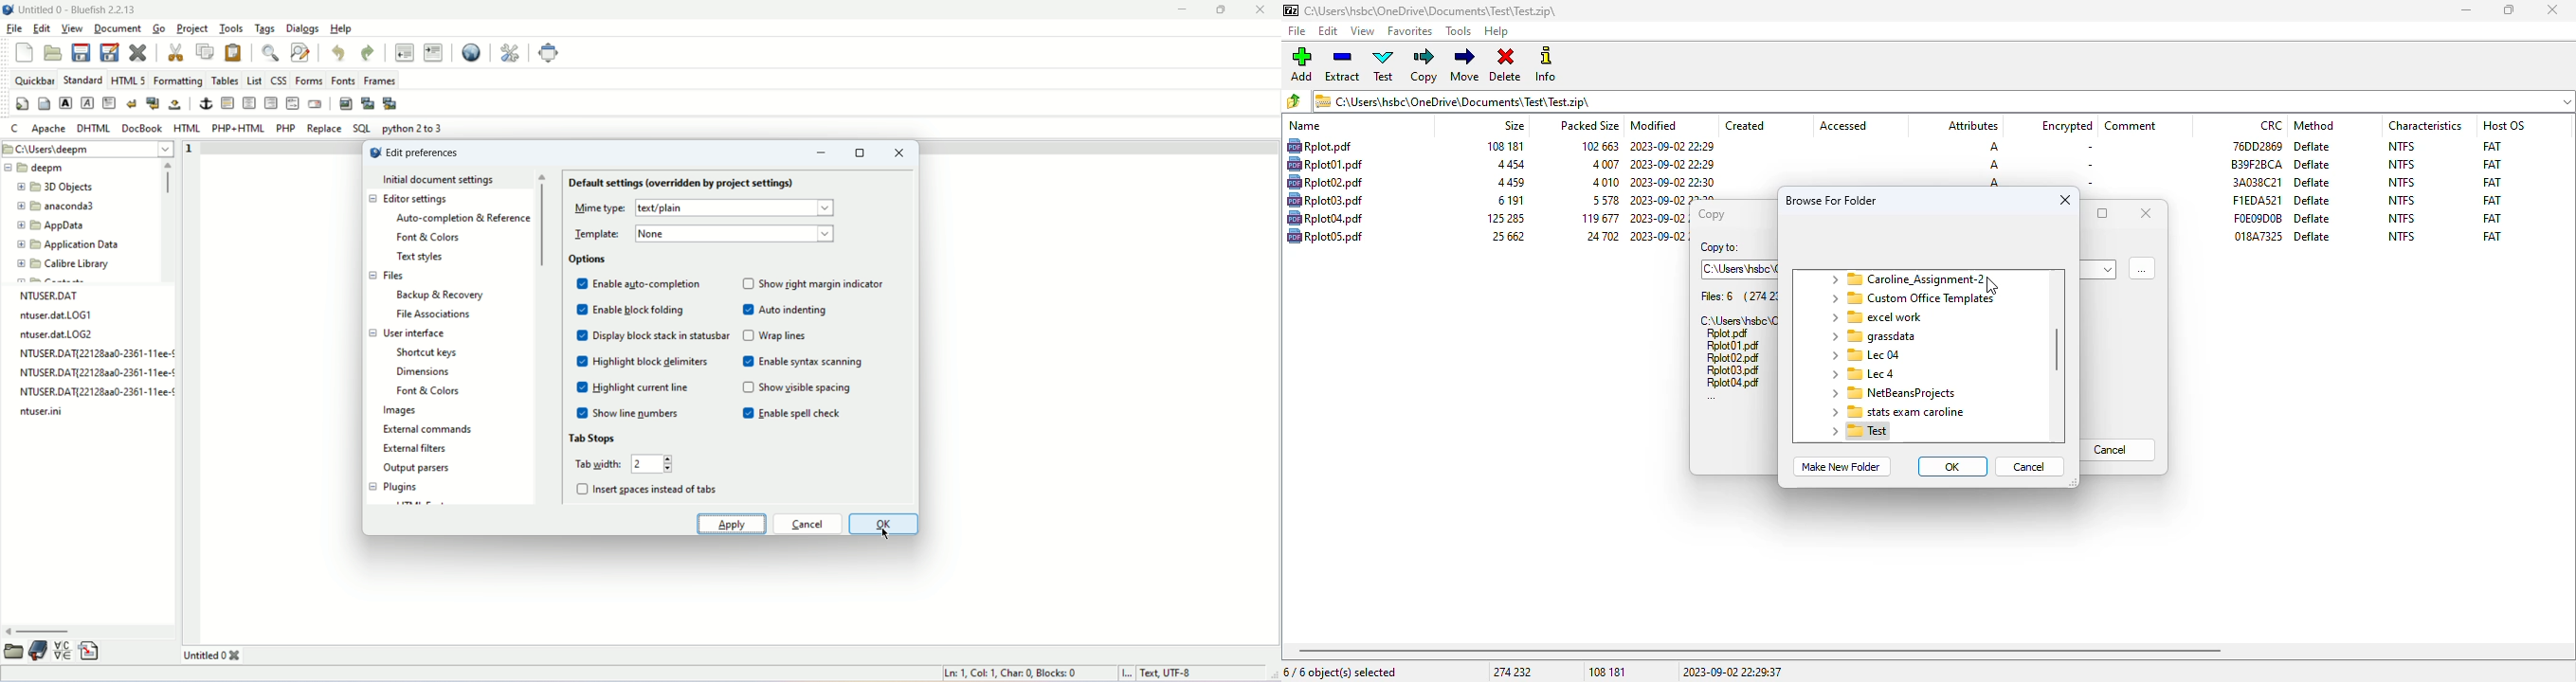  What do you see at coordinates (2313, 146) in the screenshot?
I see `deflate` at bounding box center [2313, 146].